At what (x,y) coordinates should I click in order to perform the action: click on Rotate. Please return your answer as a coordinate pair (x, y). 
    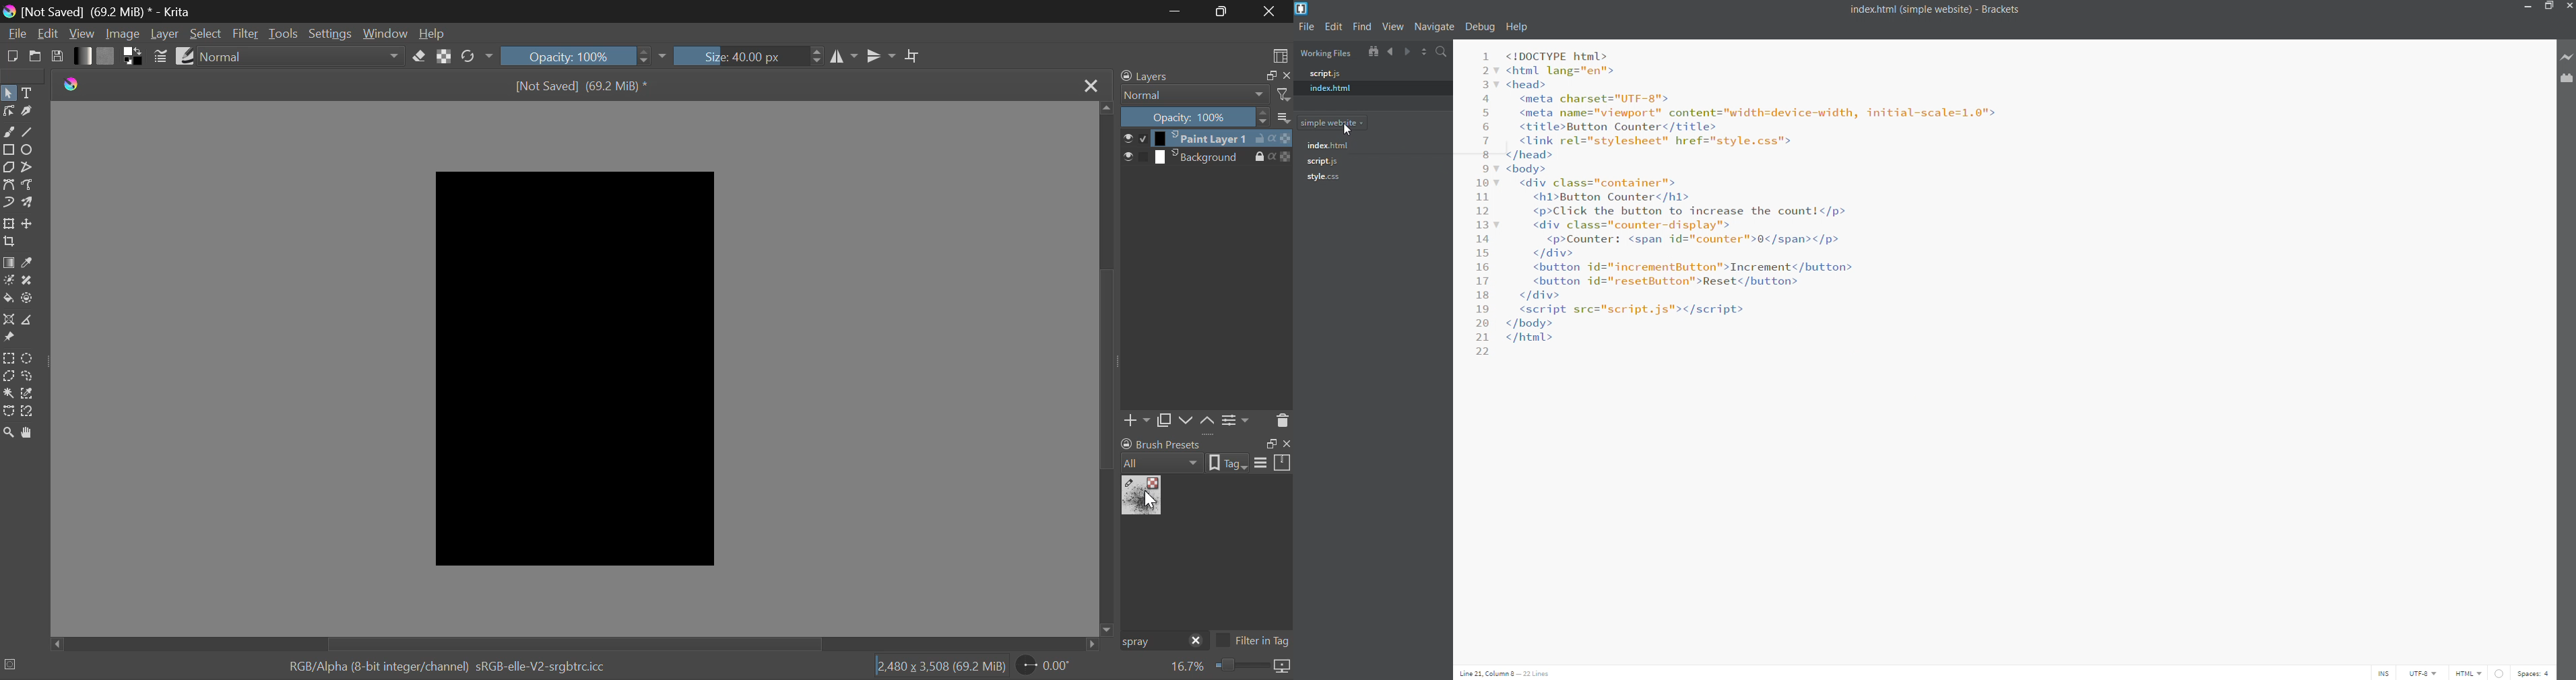
    Looking at the image, I should click on (478, 57).